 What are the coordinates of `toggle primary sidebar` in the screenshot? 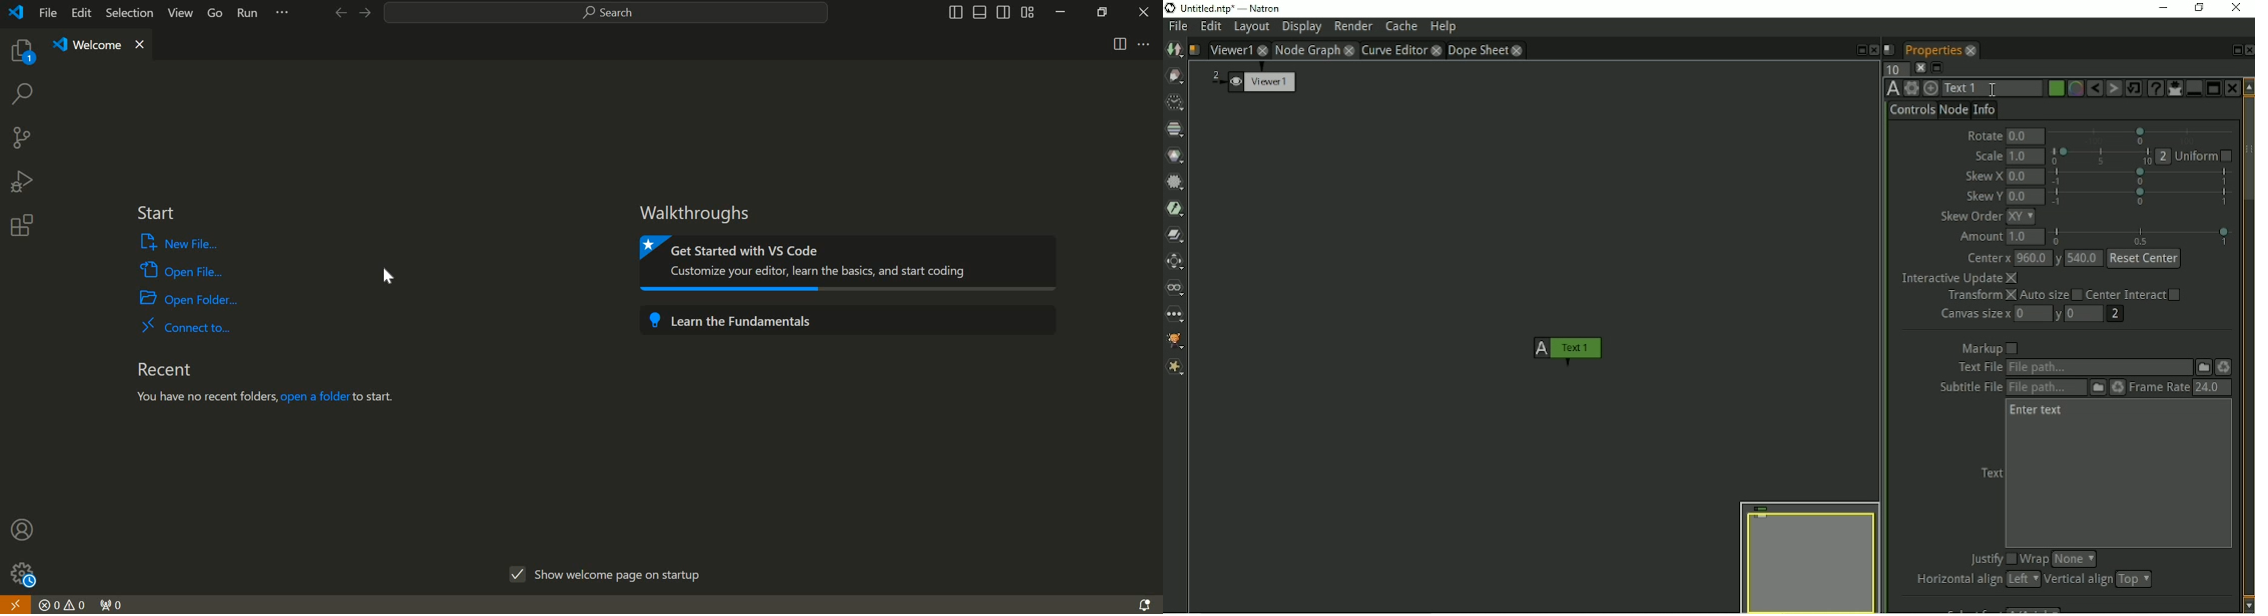 It's located at (954, 12).